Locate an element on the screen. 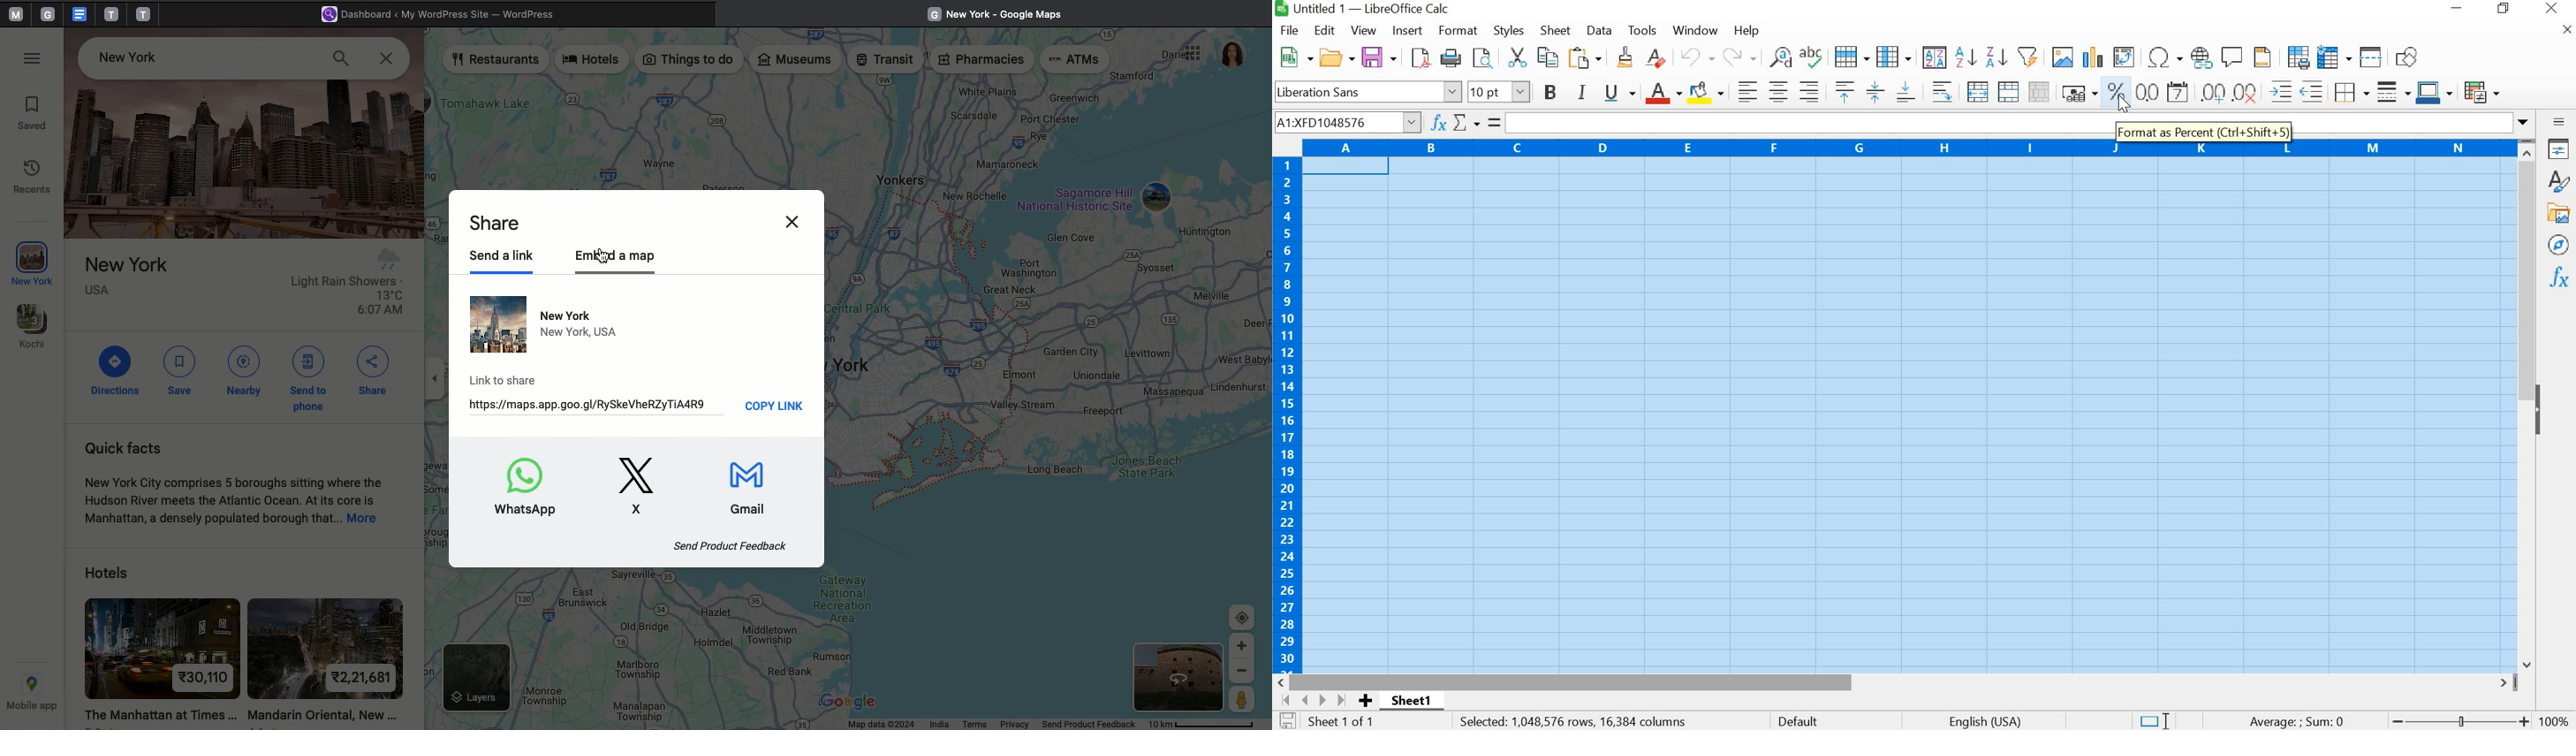 The width and height of the screenshot is (2576, 756). Sort Descending is located at coordinates (1994, 58).